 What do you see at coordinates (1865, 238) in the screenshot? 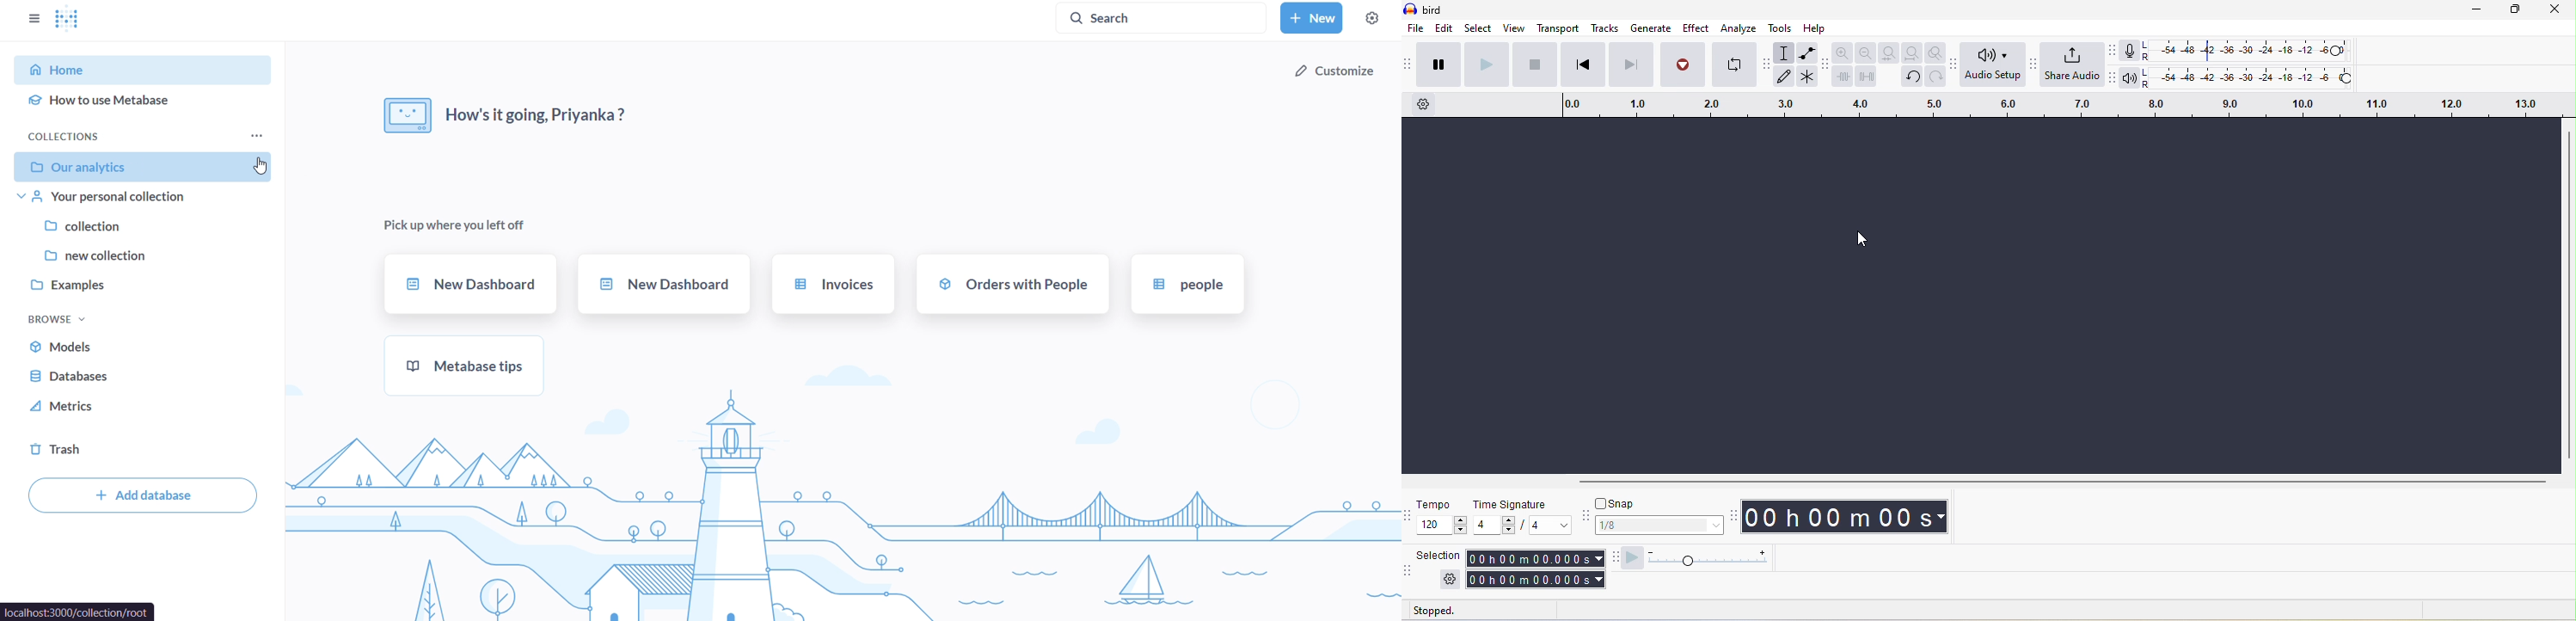
I see `cursor` at bounding box center [1865, 238].